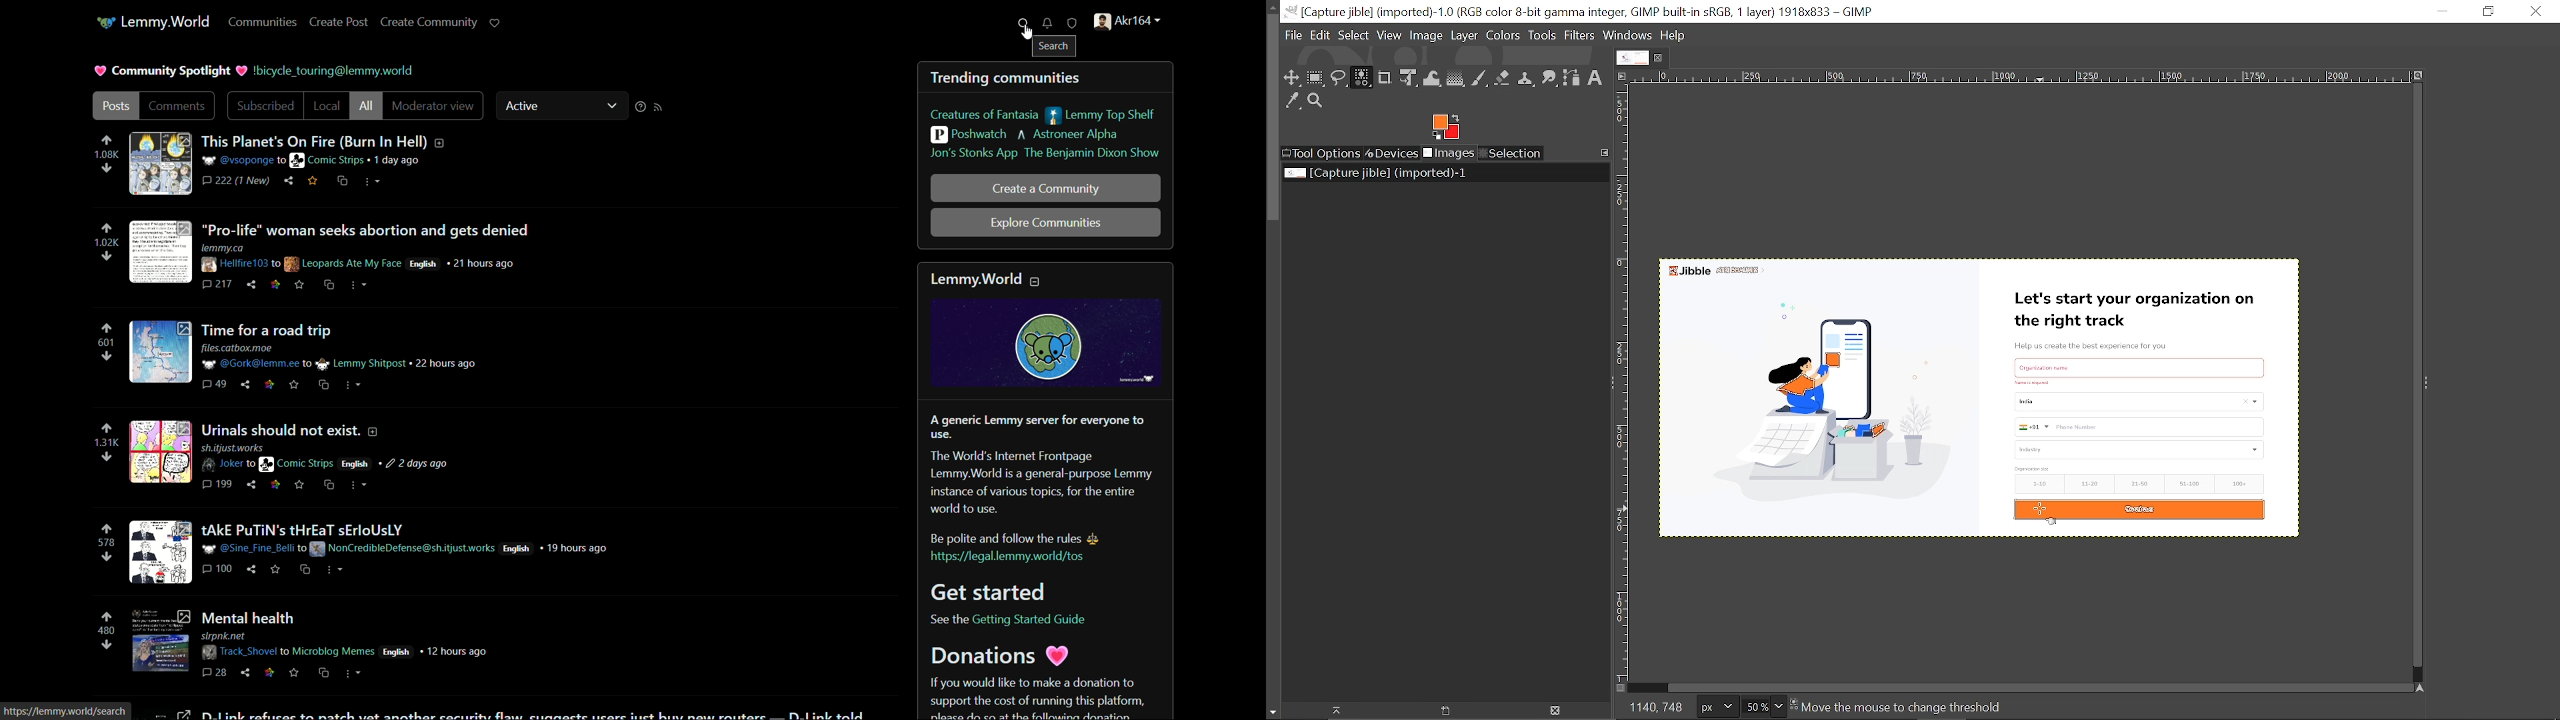 The width and height of the screenshot is (2576, 728). I want to click on comments, so click(177, 105).